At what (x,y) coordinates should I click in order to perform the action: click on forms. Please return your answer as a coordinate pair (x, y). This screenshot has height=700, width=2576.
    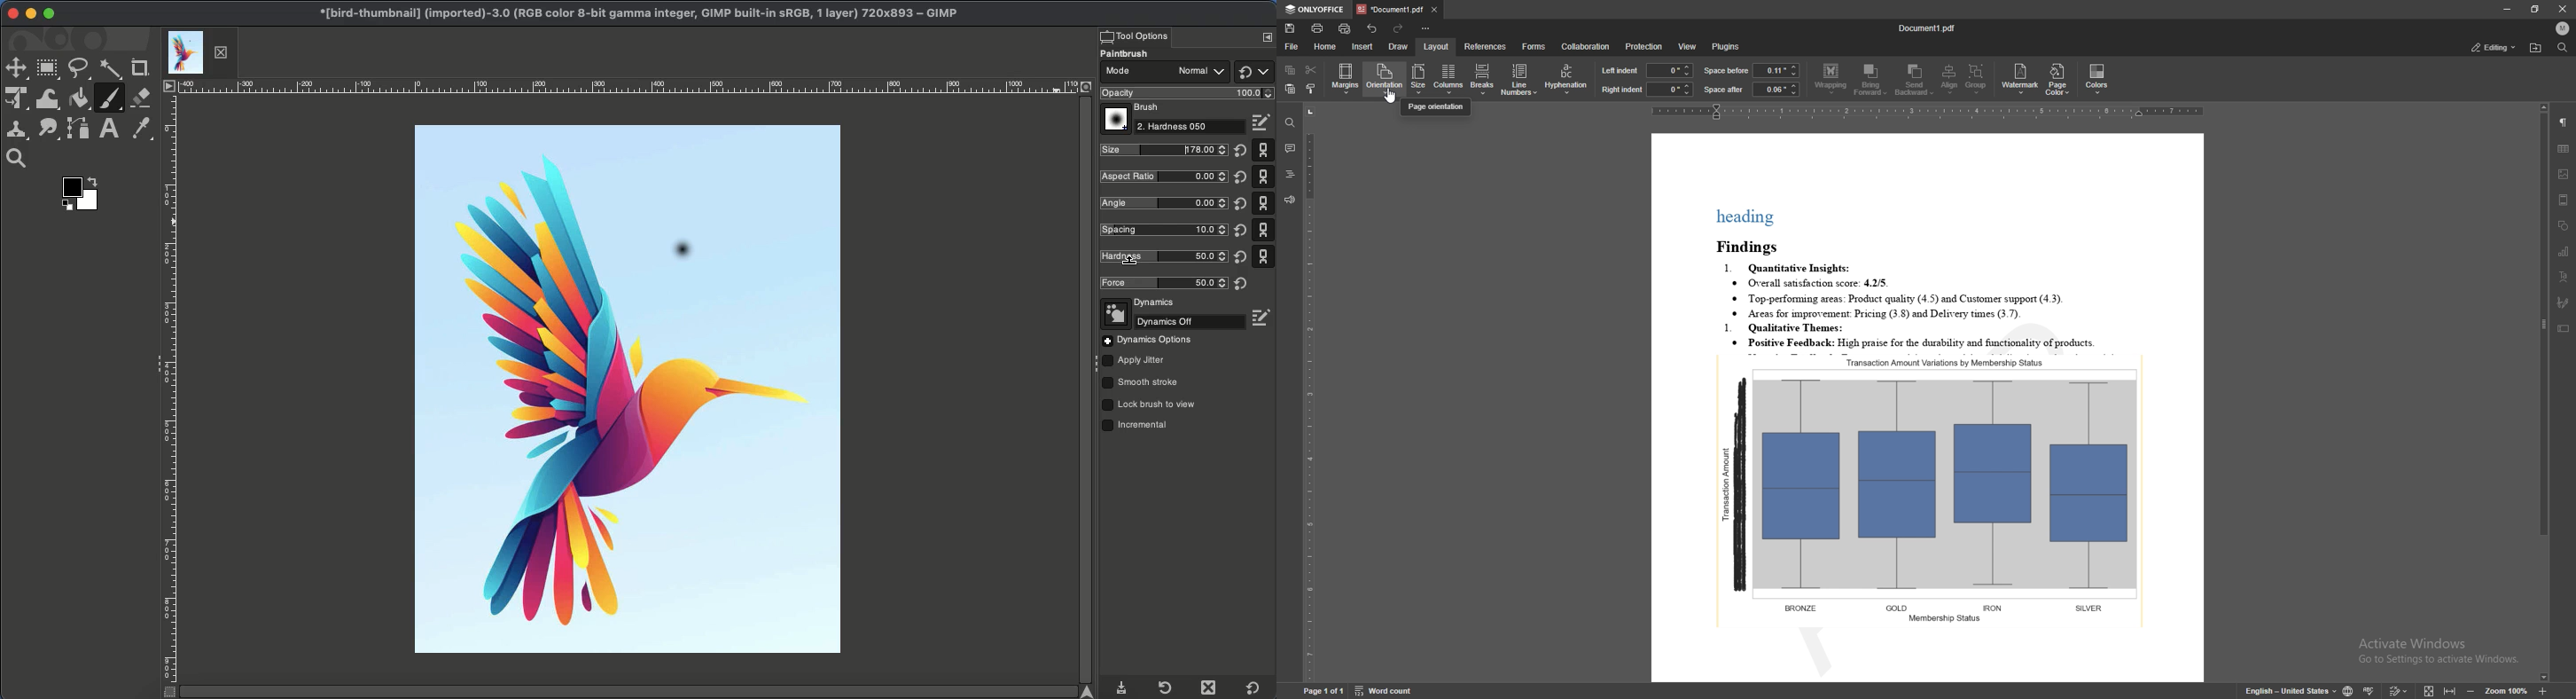
    Looking at the image, I should click on (1534, 47).